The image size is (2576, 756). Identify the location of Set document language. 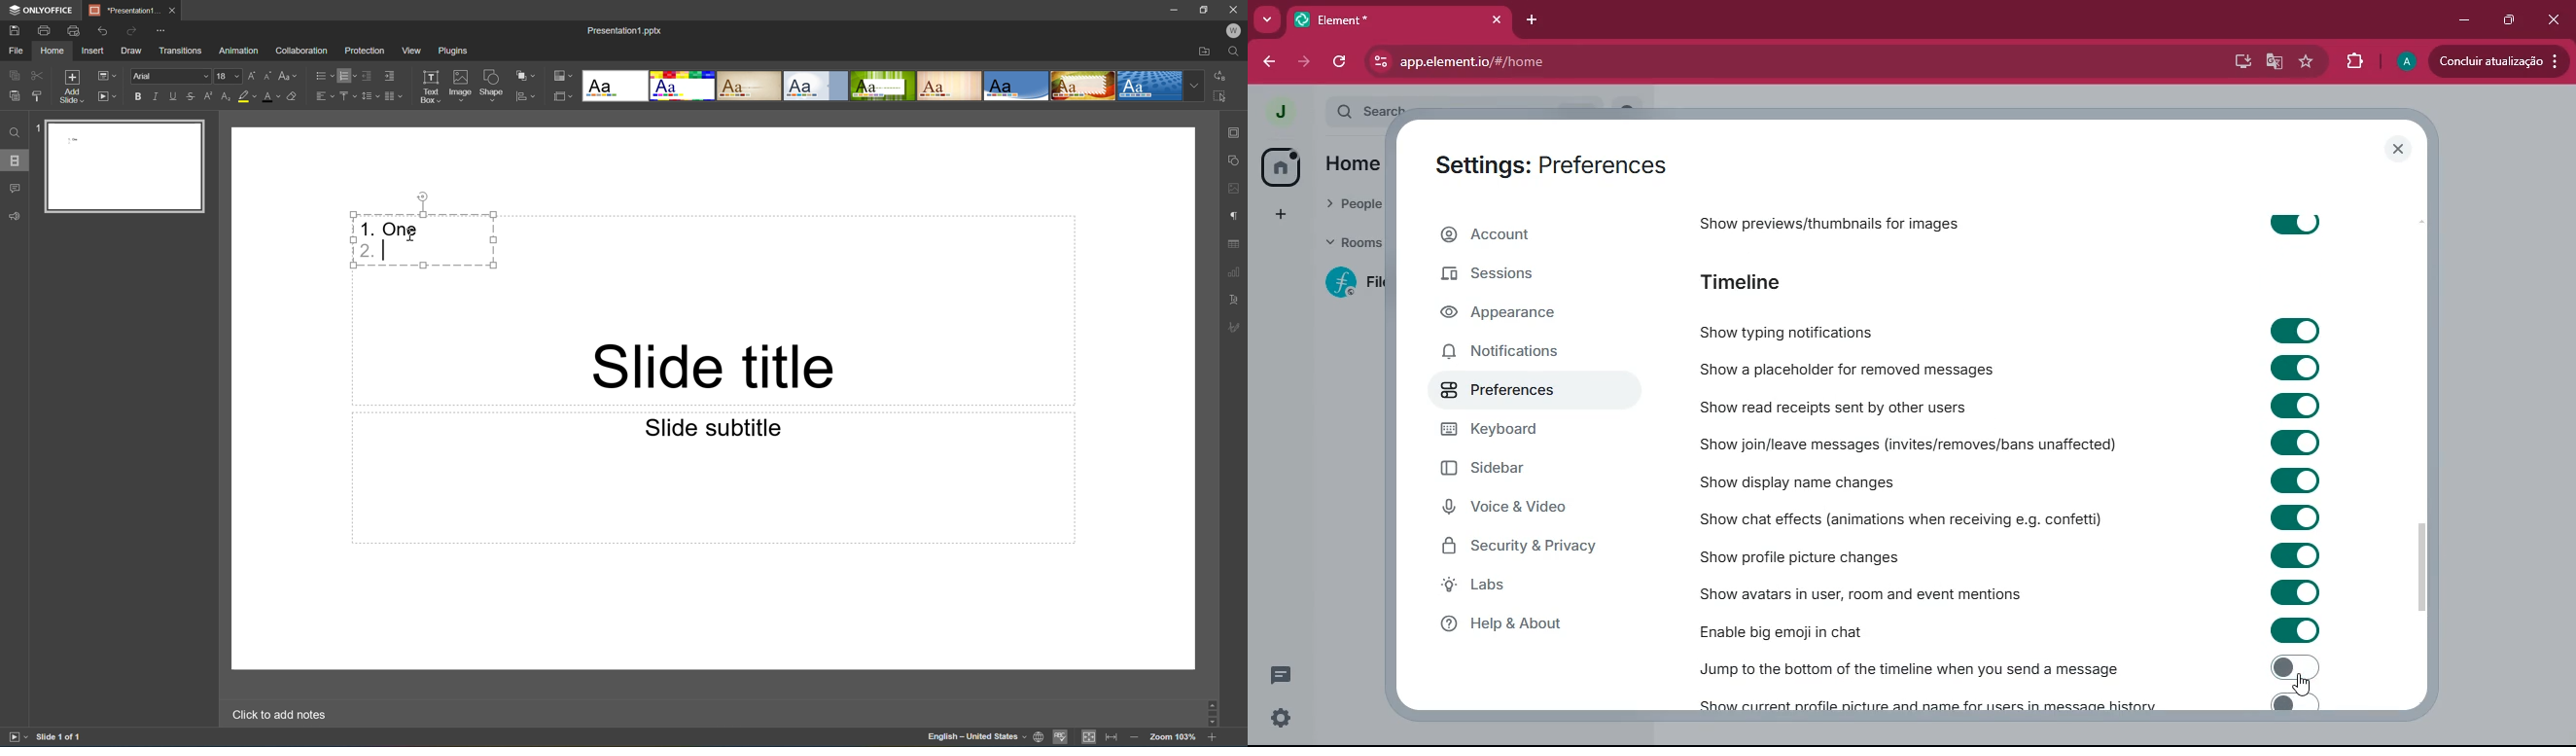
(1037, 738).